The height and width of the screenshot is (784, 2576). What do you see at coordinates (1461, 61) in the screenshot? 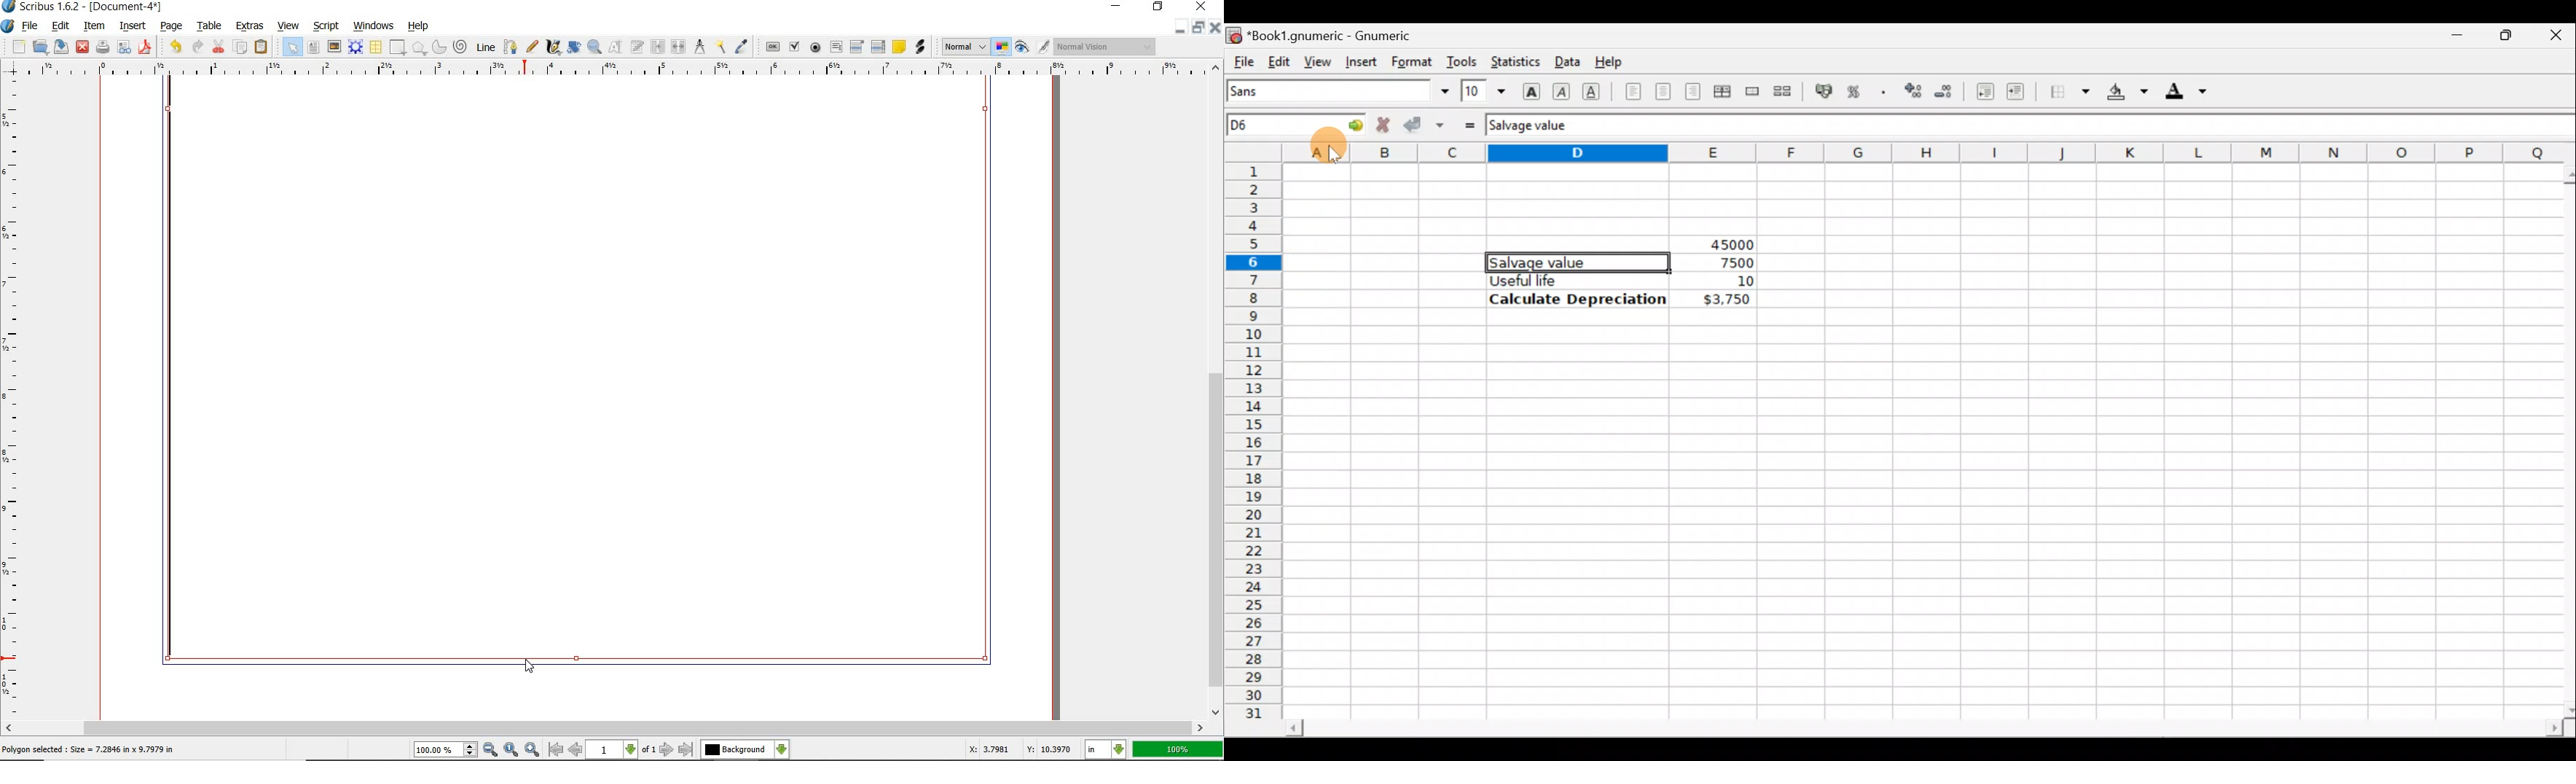
I see `Tools` at bounding box center [1461, 61].